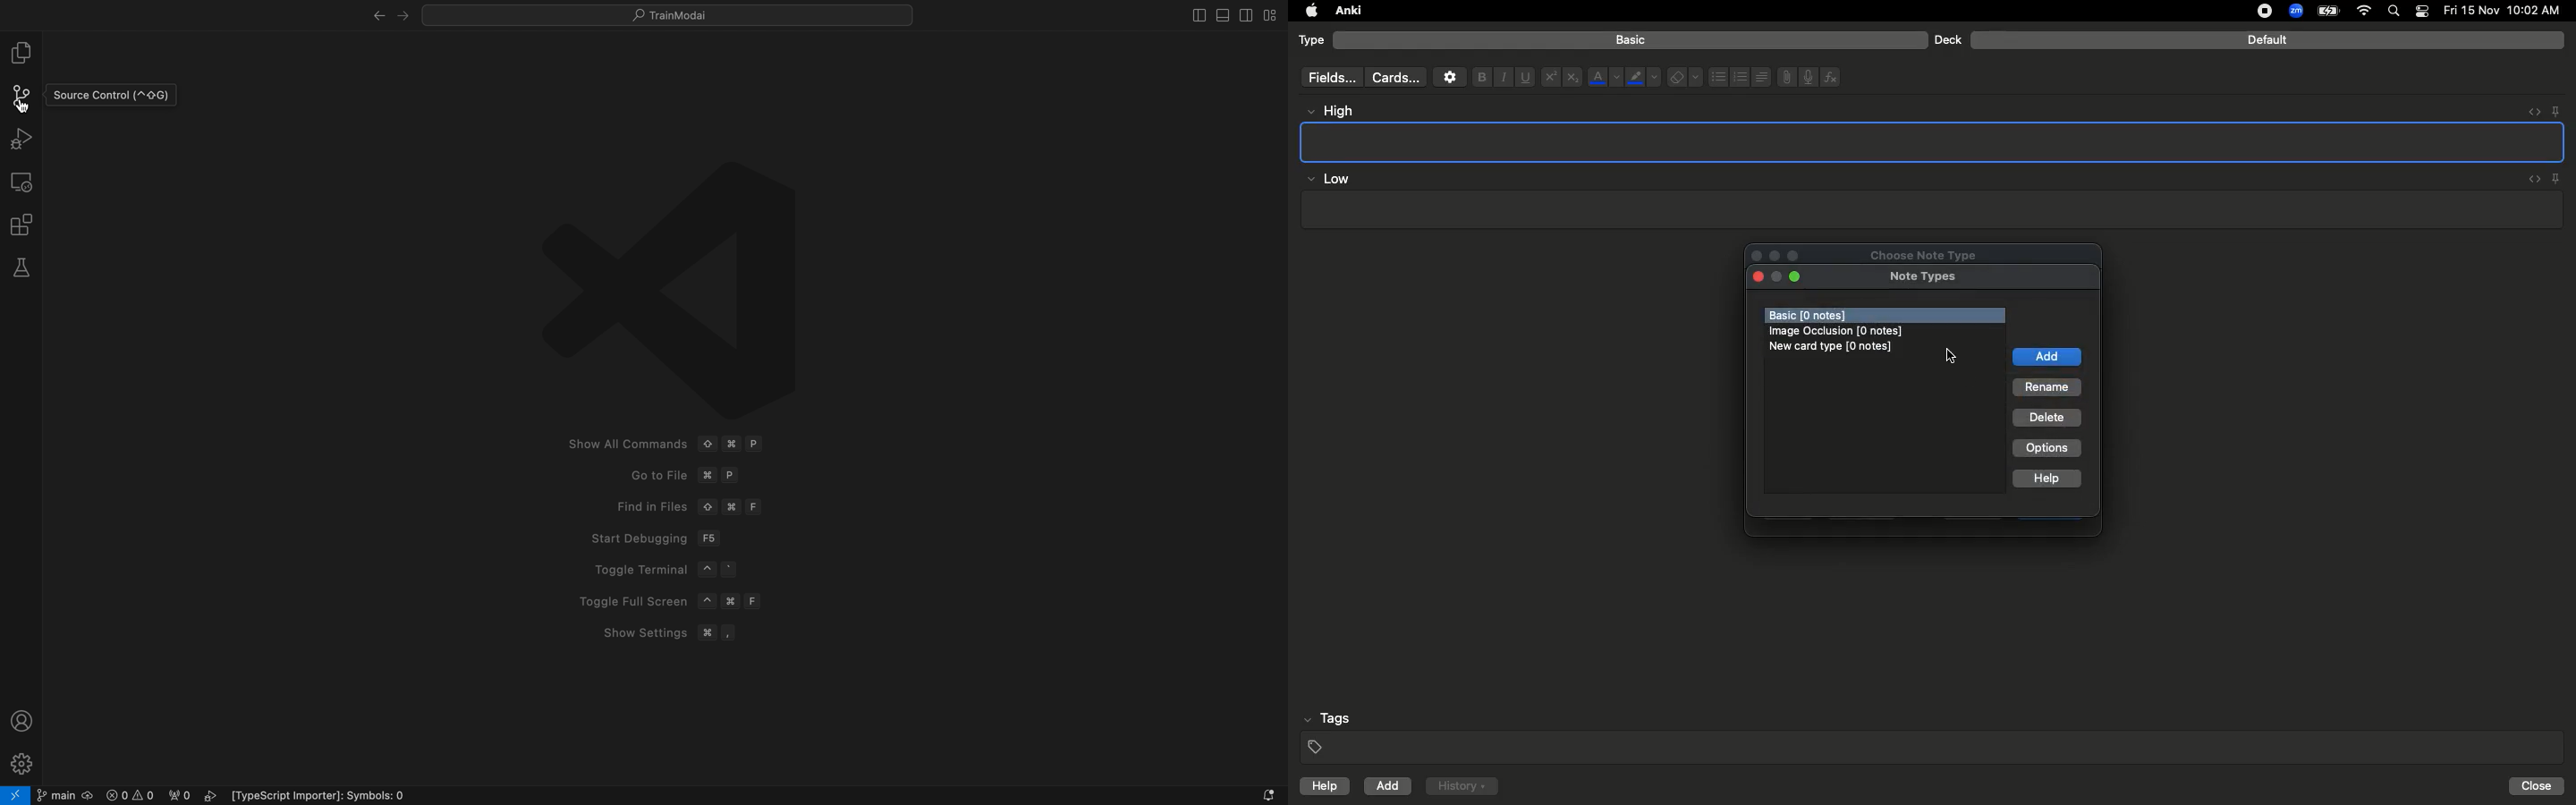 Image resolution: width=2576 pixels, height=812 pixels. I want to click on Underline, so click(1524, 78).